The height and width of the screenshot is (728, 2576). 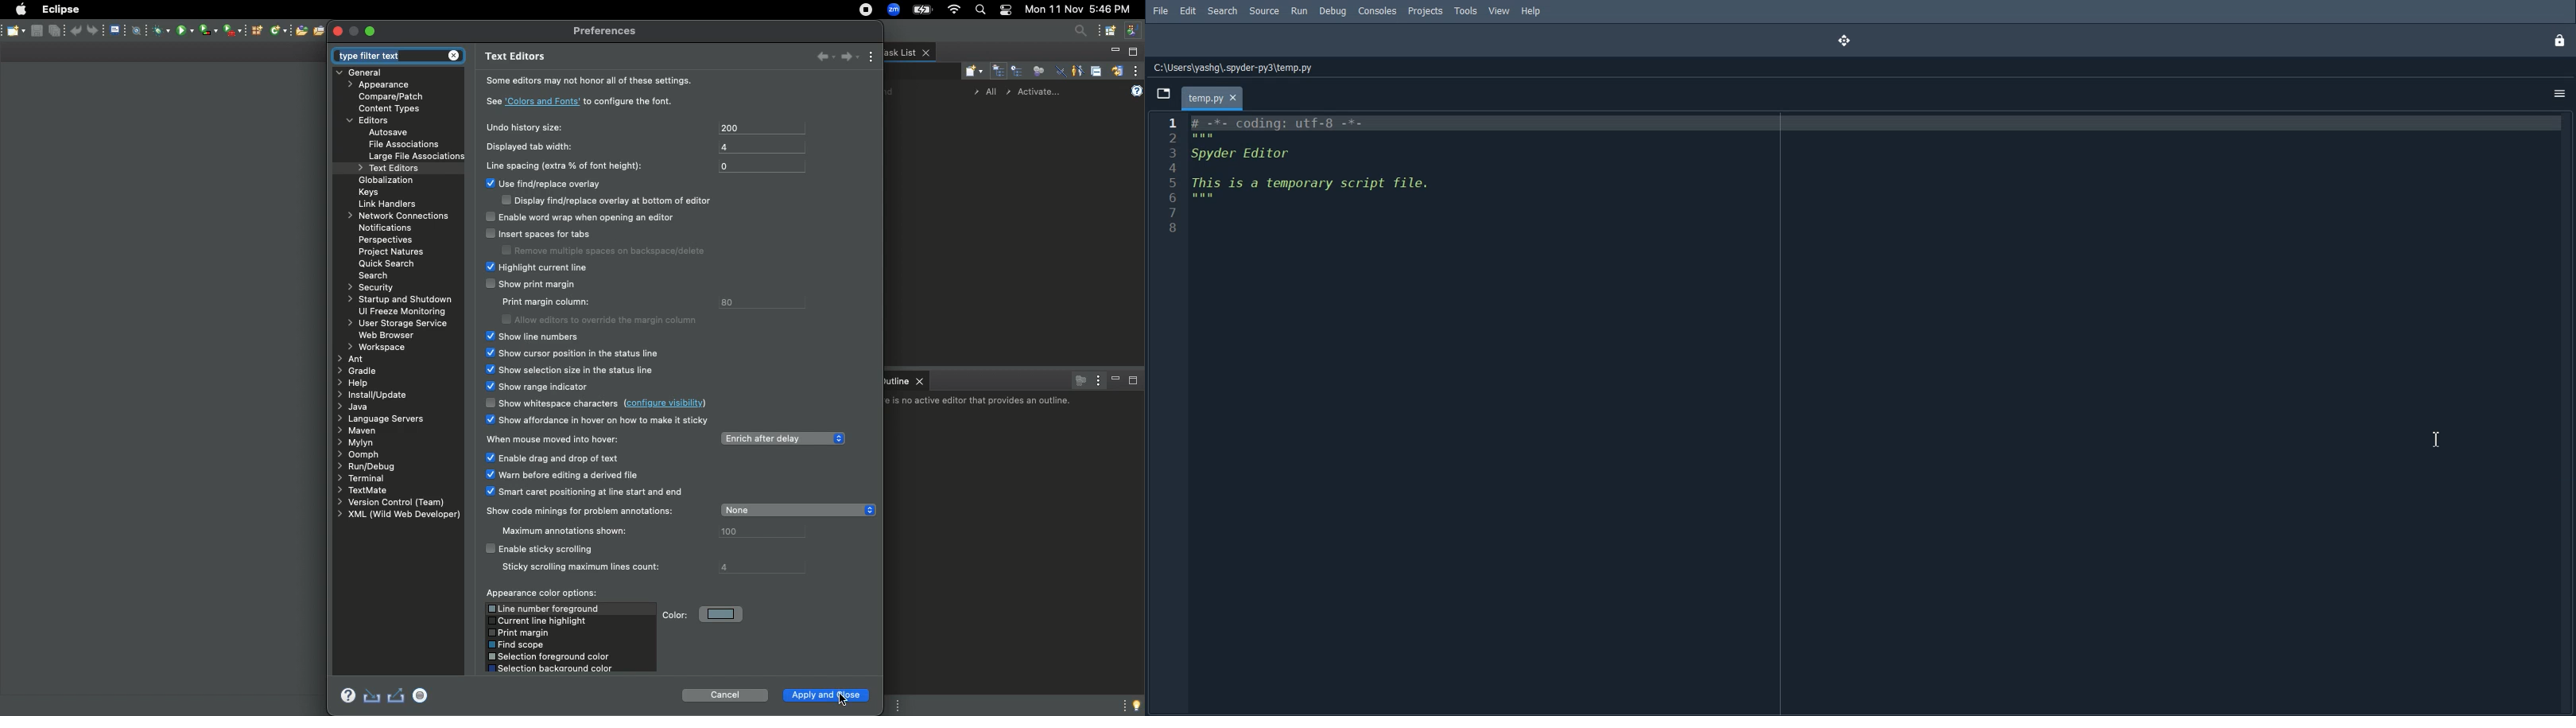 What do you see at coordinates (1096, 71) in the screenshot?
I see `Collapse all` at bounding box center [1096, 71].